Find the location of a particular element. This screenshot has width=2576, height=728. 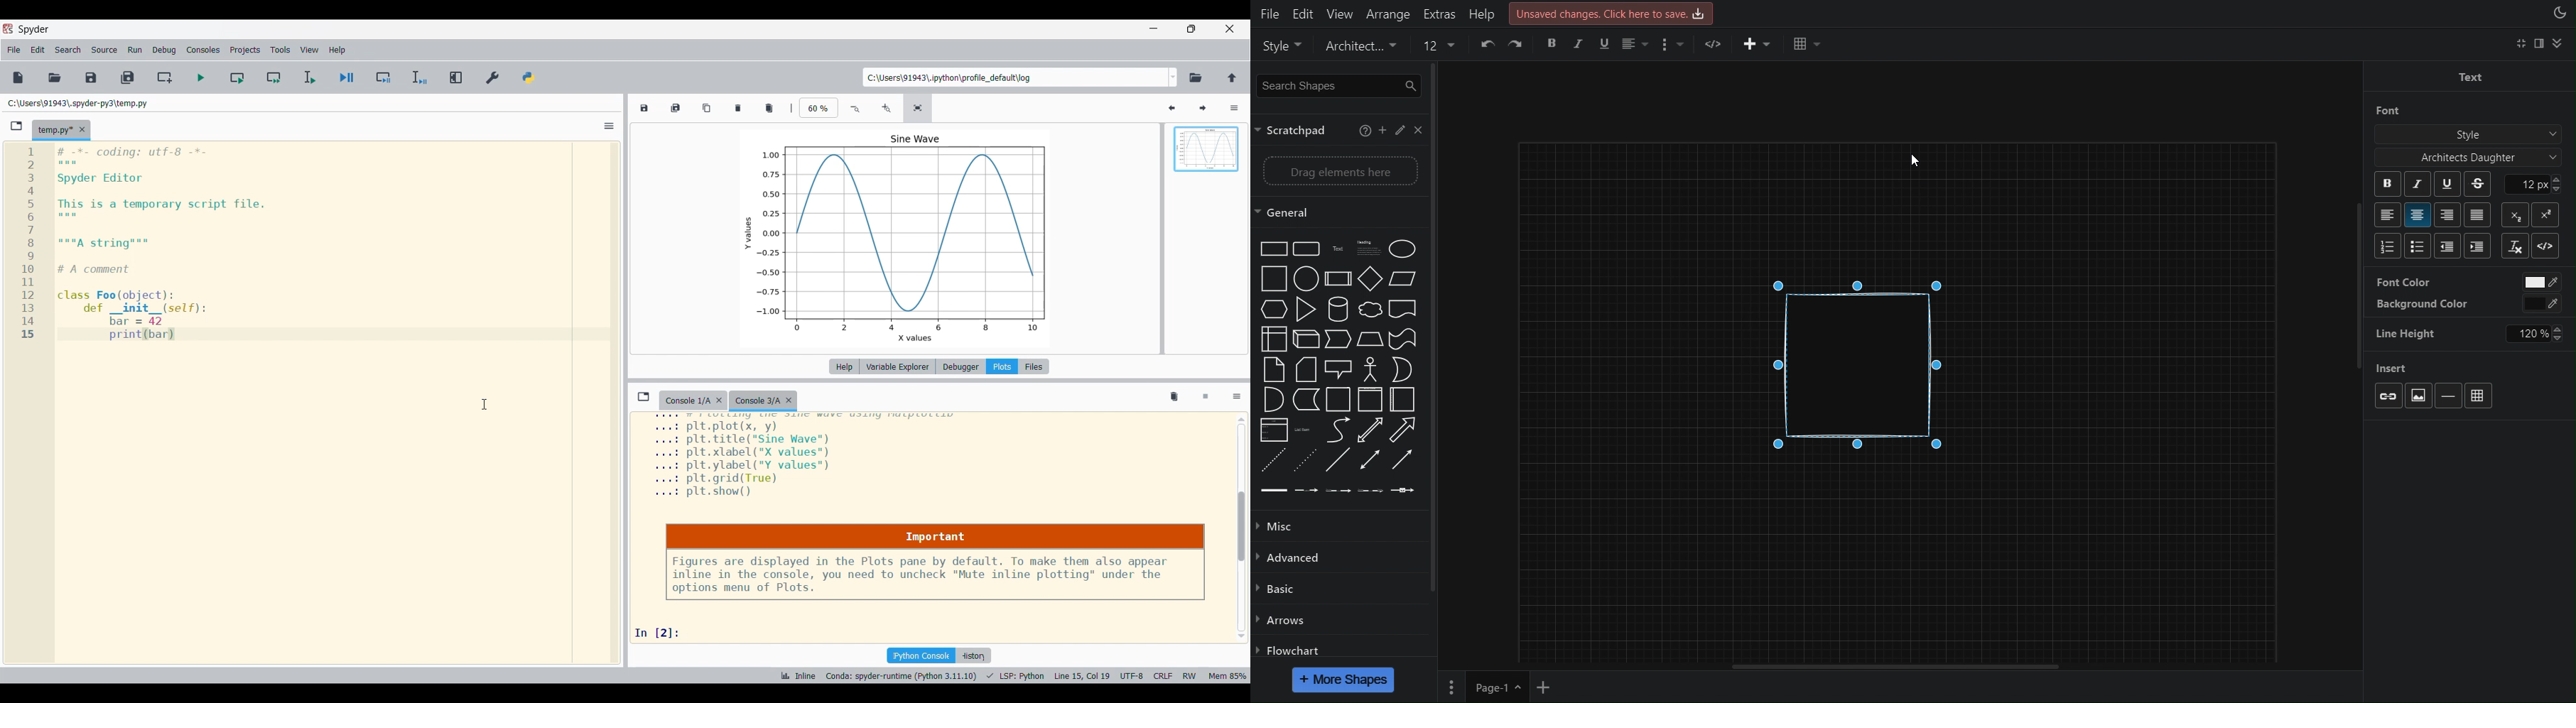

Heading is located at coordinates (2478, 245).